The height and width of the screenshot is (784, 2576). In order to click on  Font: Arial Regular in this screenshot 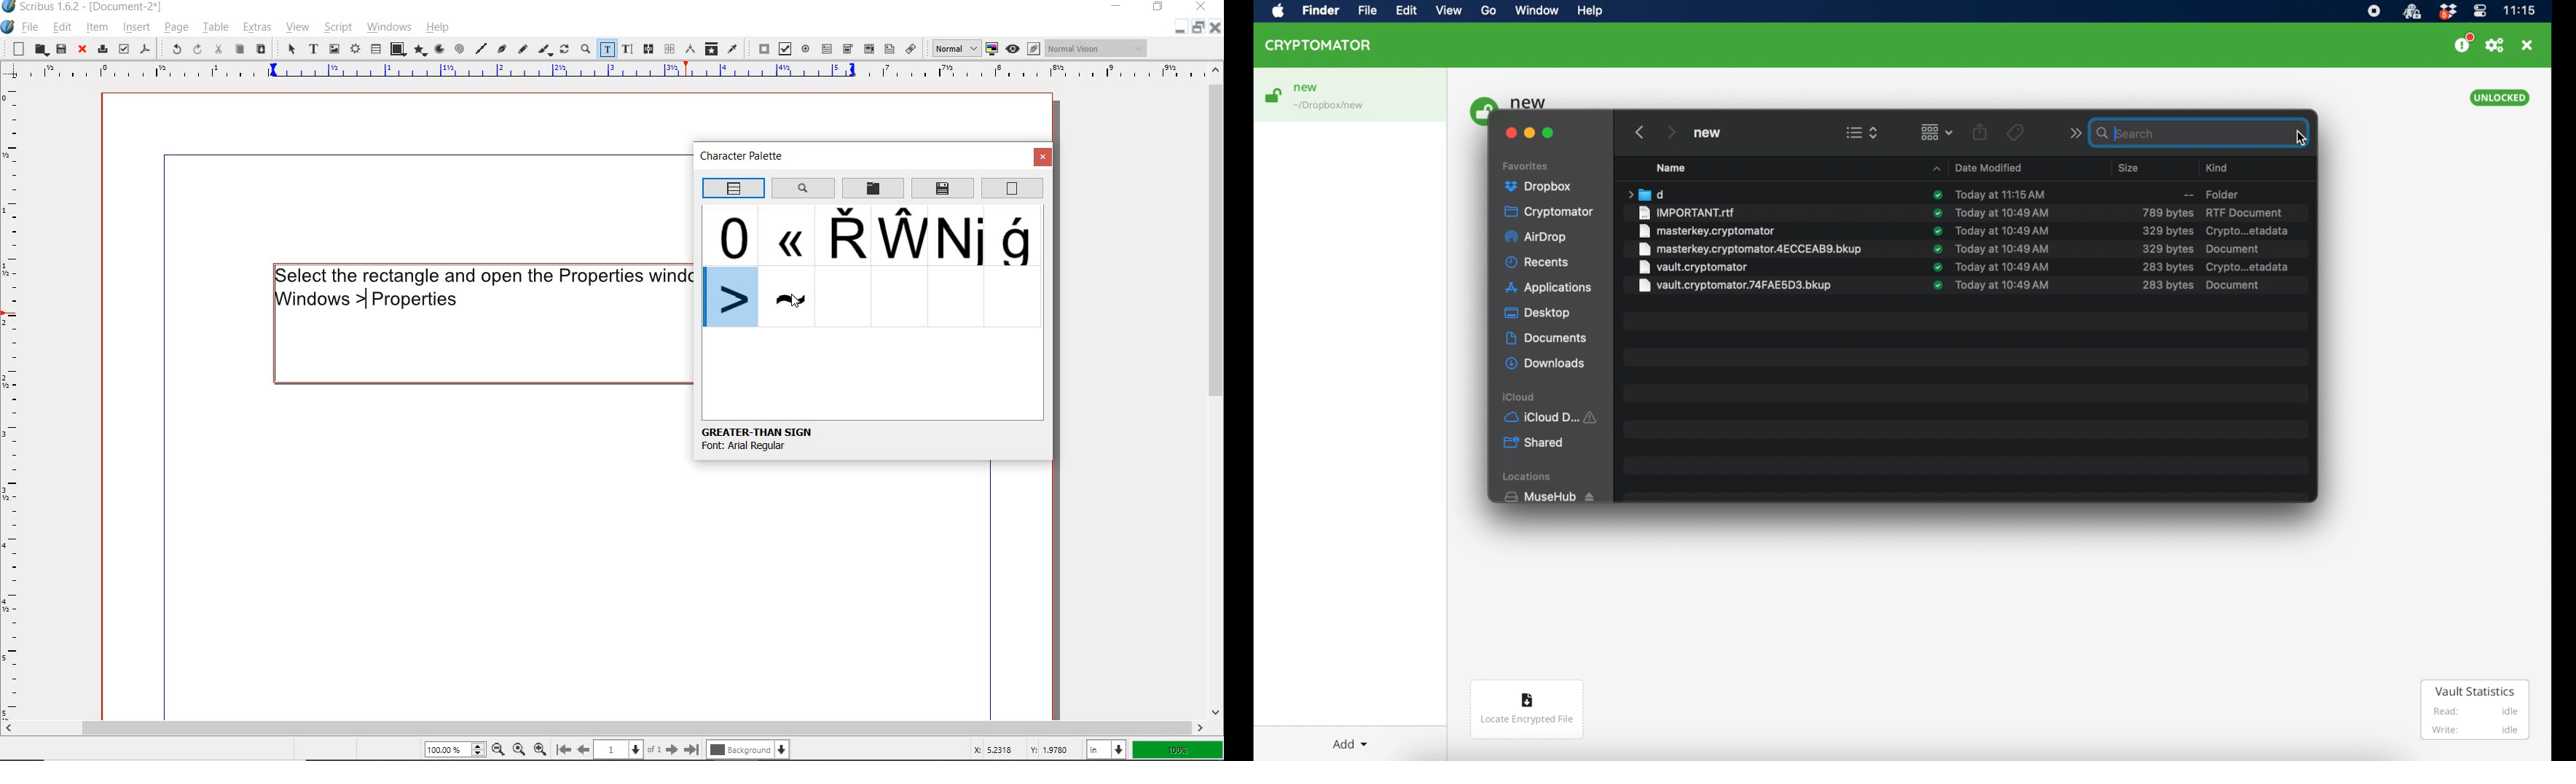, I will do `click(763, 450)`.